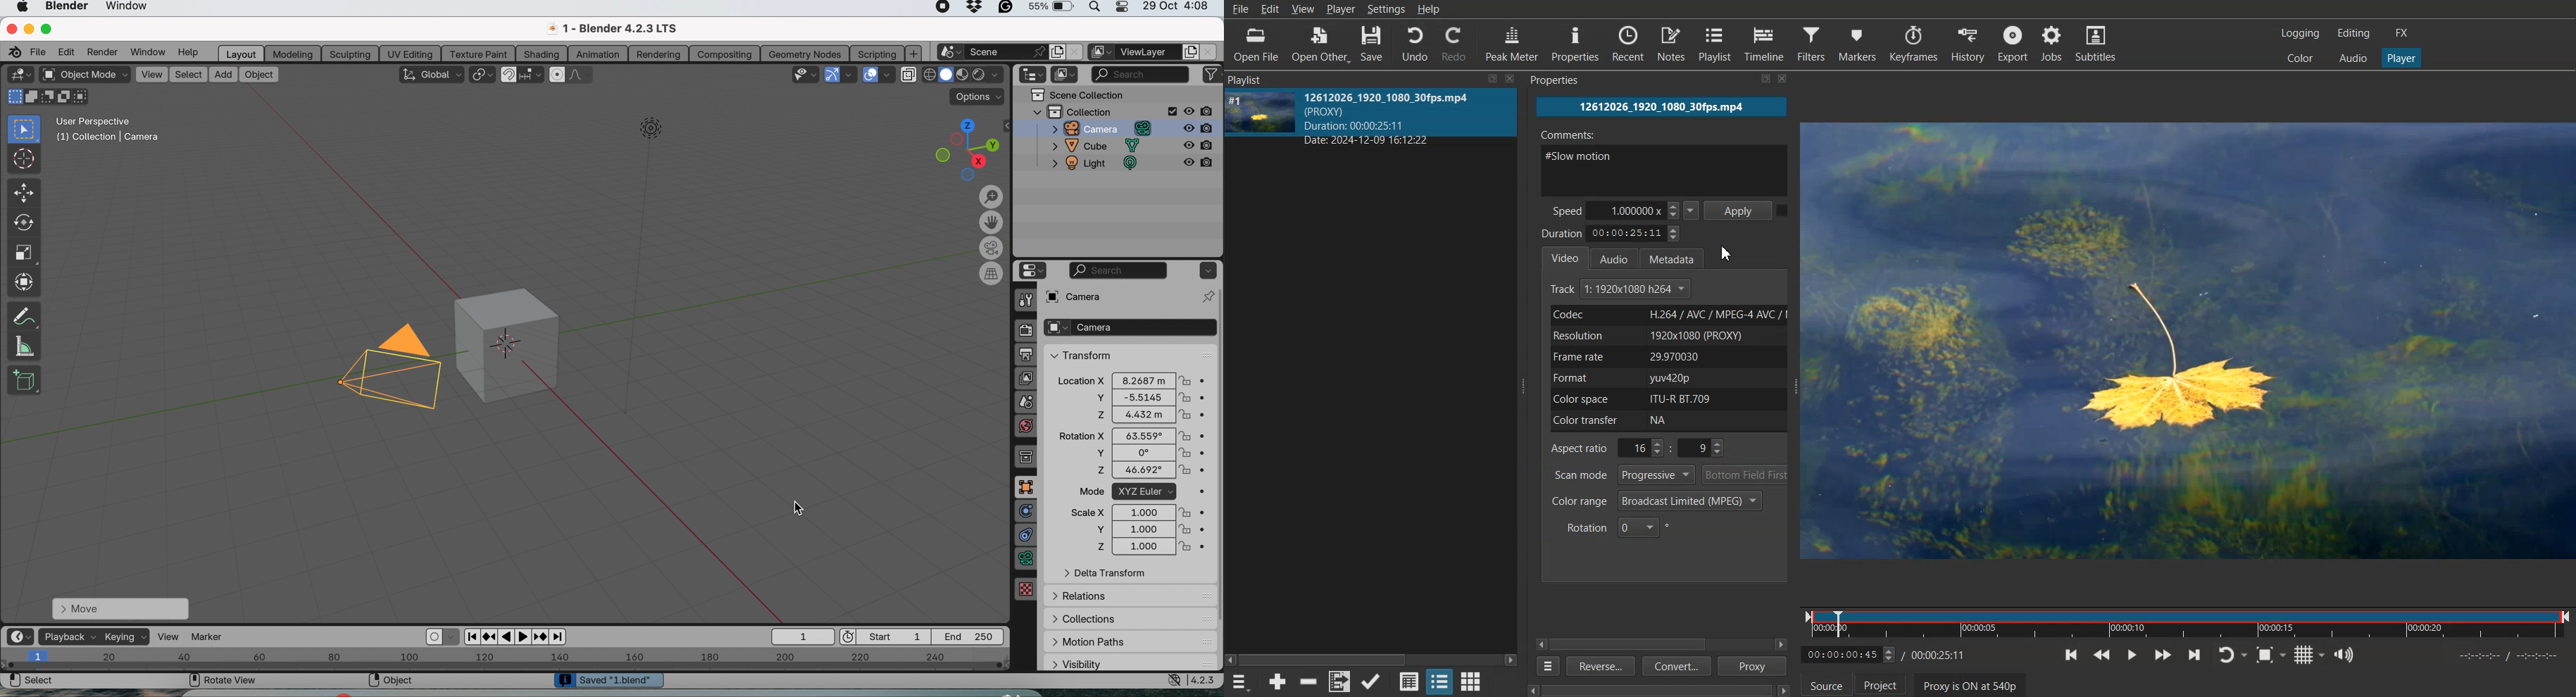  I want to click on Resolution, so click(1666, 335).